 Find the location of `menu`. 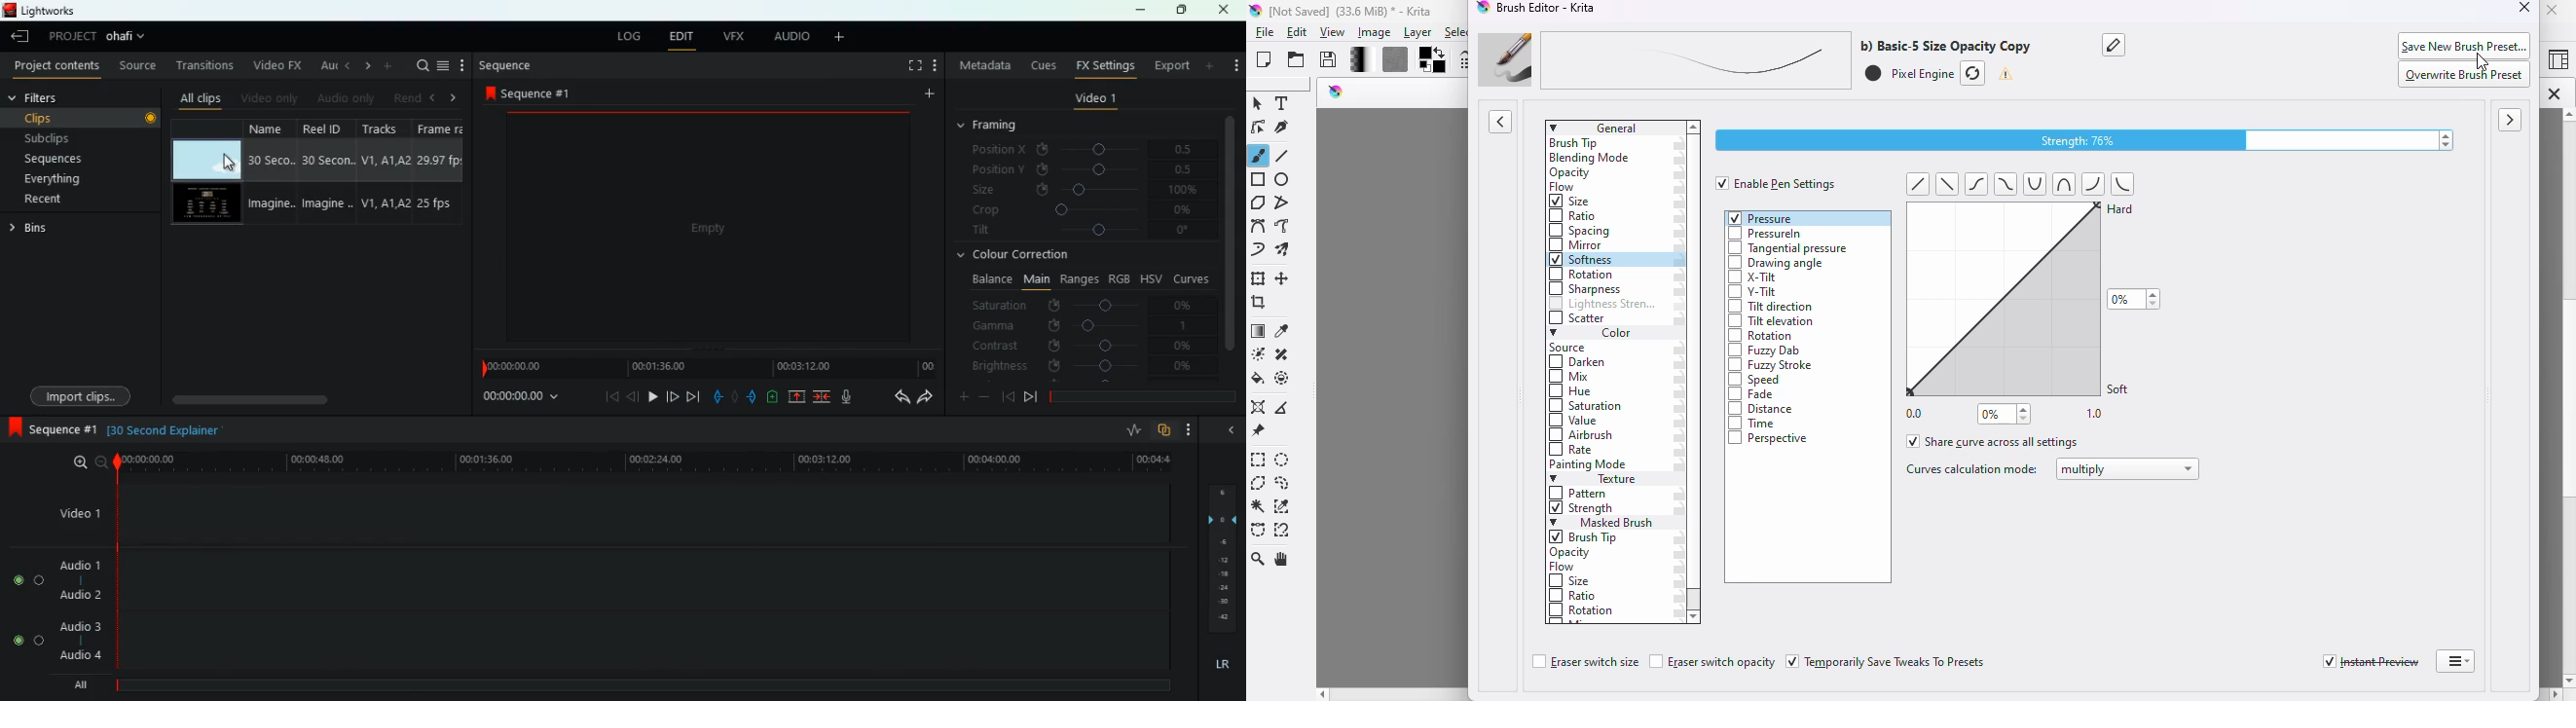

menu is located at coordinates (443, 65).